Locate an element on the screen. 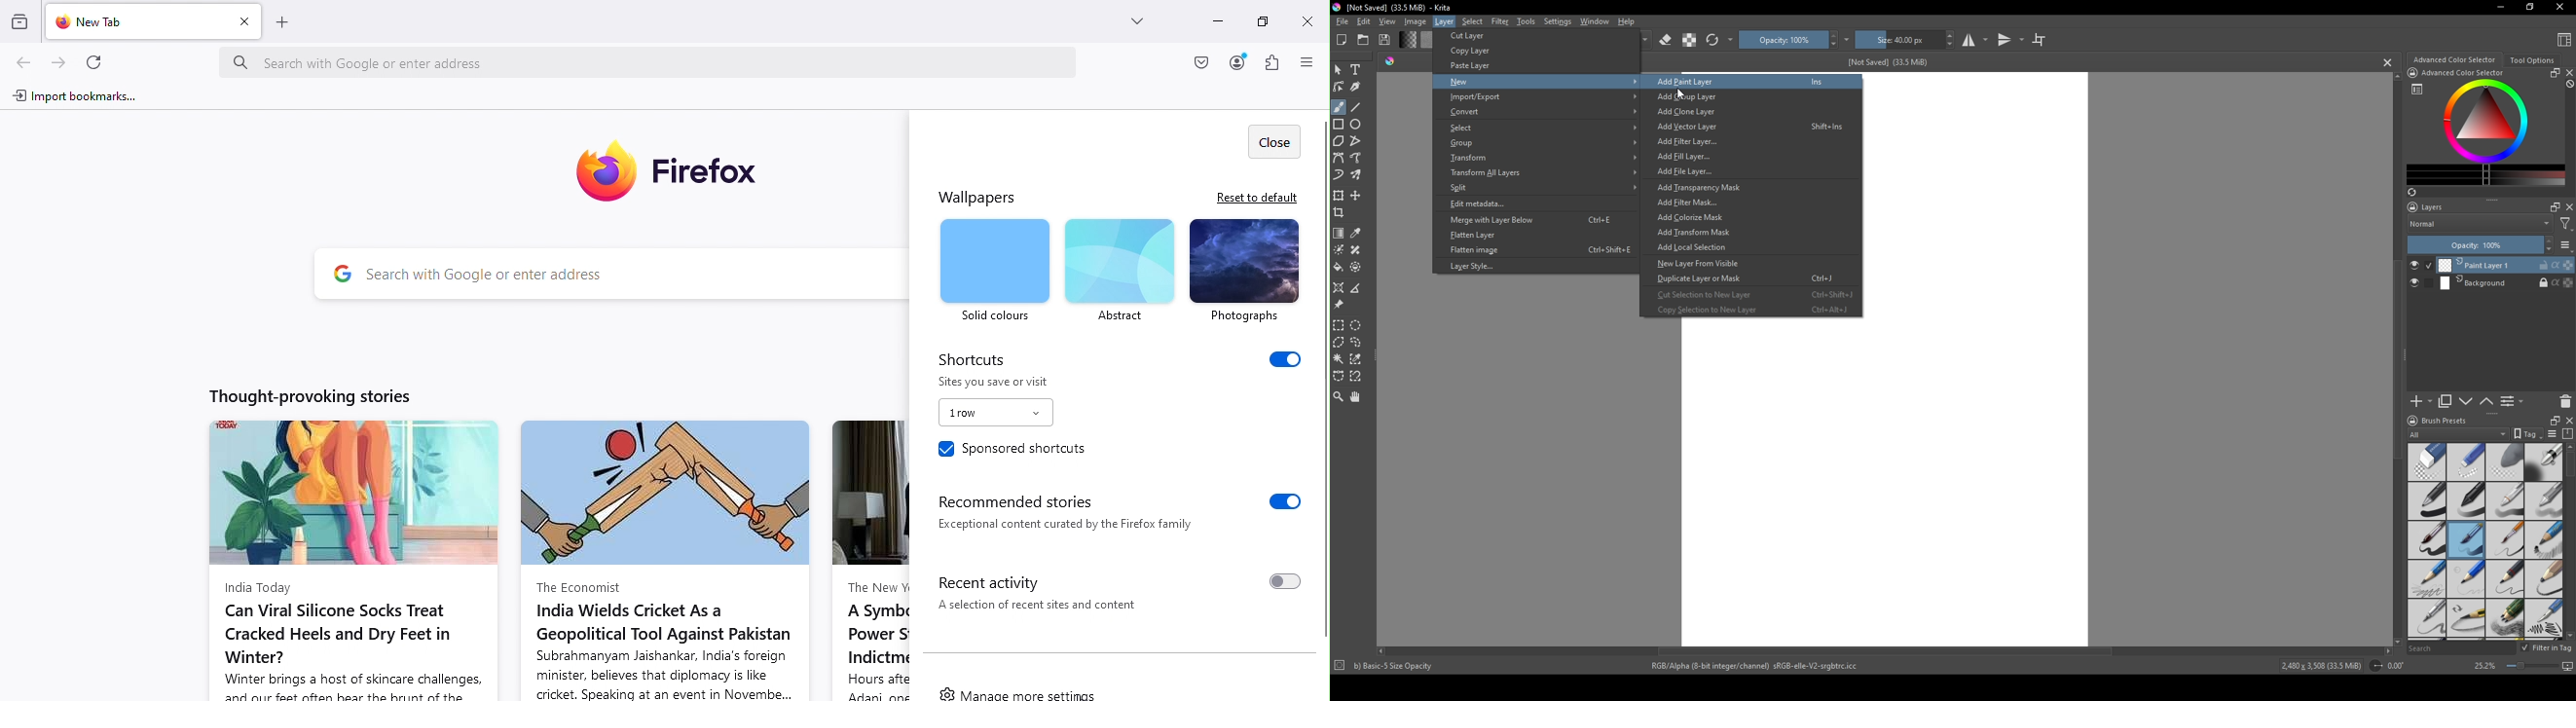  Import bookmarks is located at coordinates (83, 96).